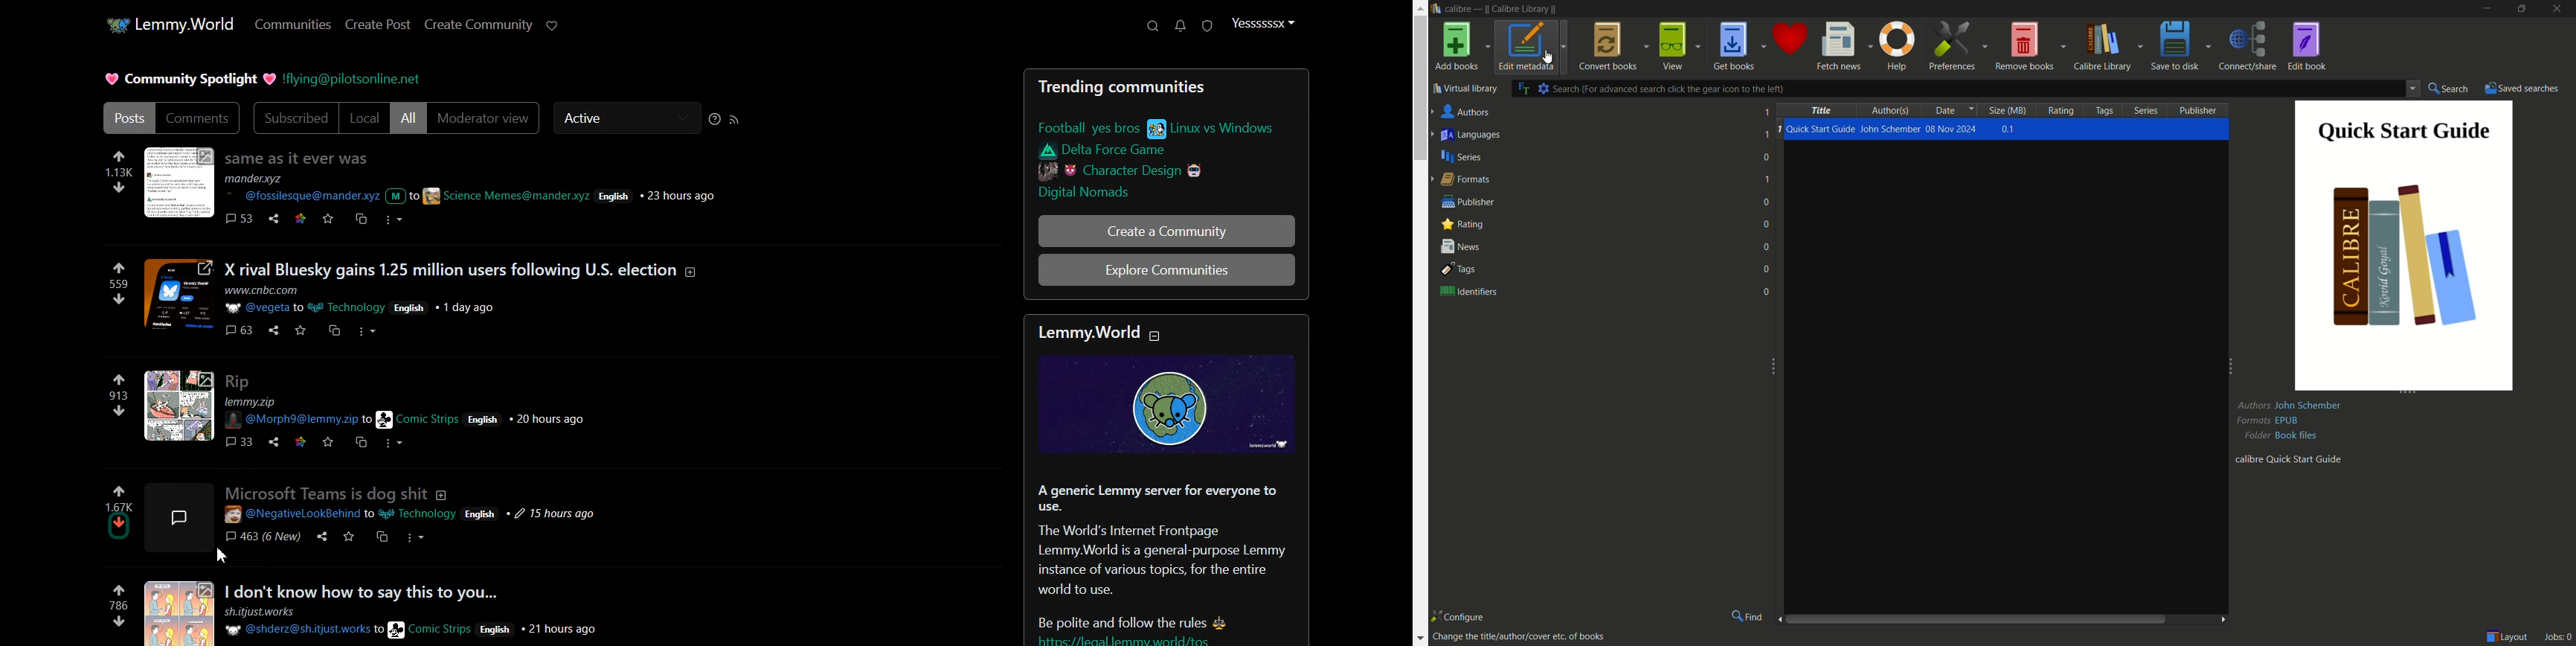 Image resolution: width=2576 pixels, height=672 pixels. Describe the element at coordinates (1890, 129) in the screenshot. I see `John Schember` at that location.